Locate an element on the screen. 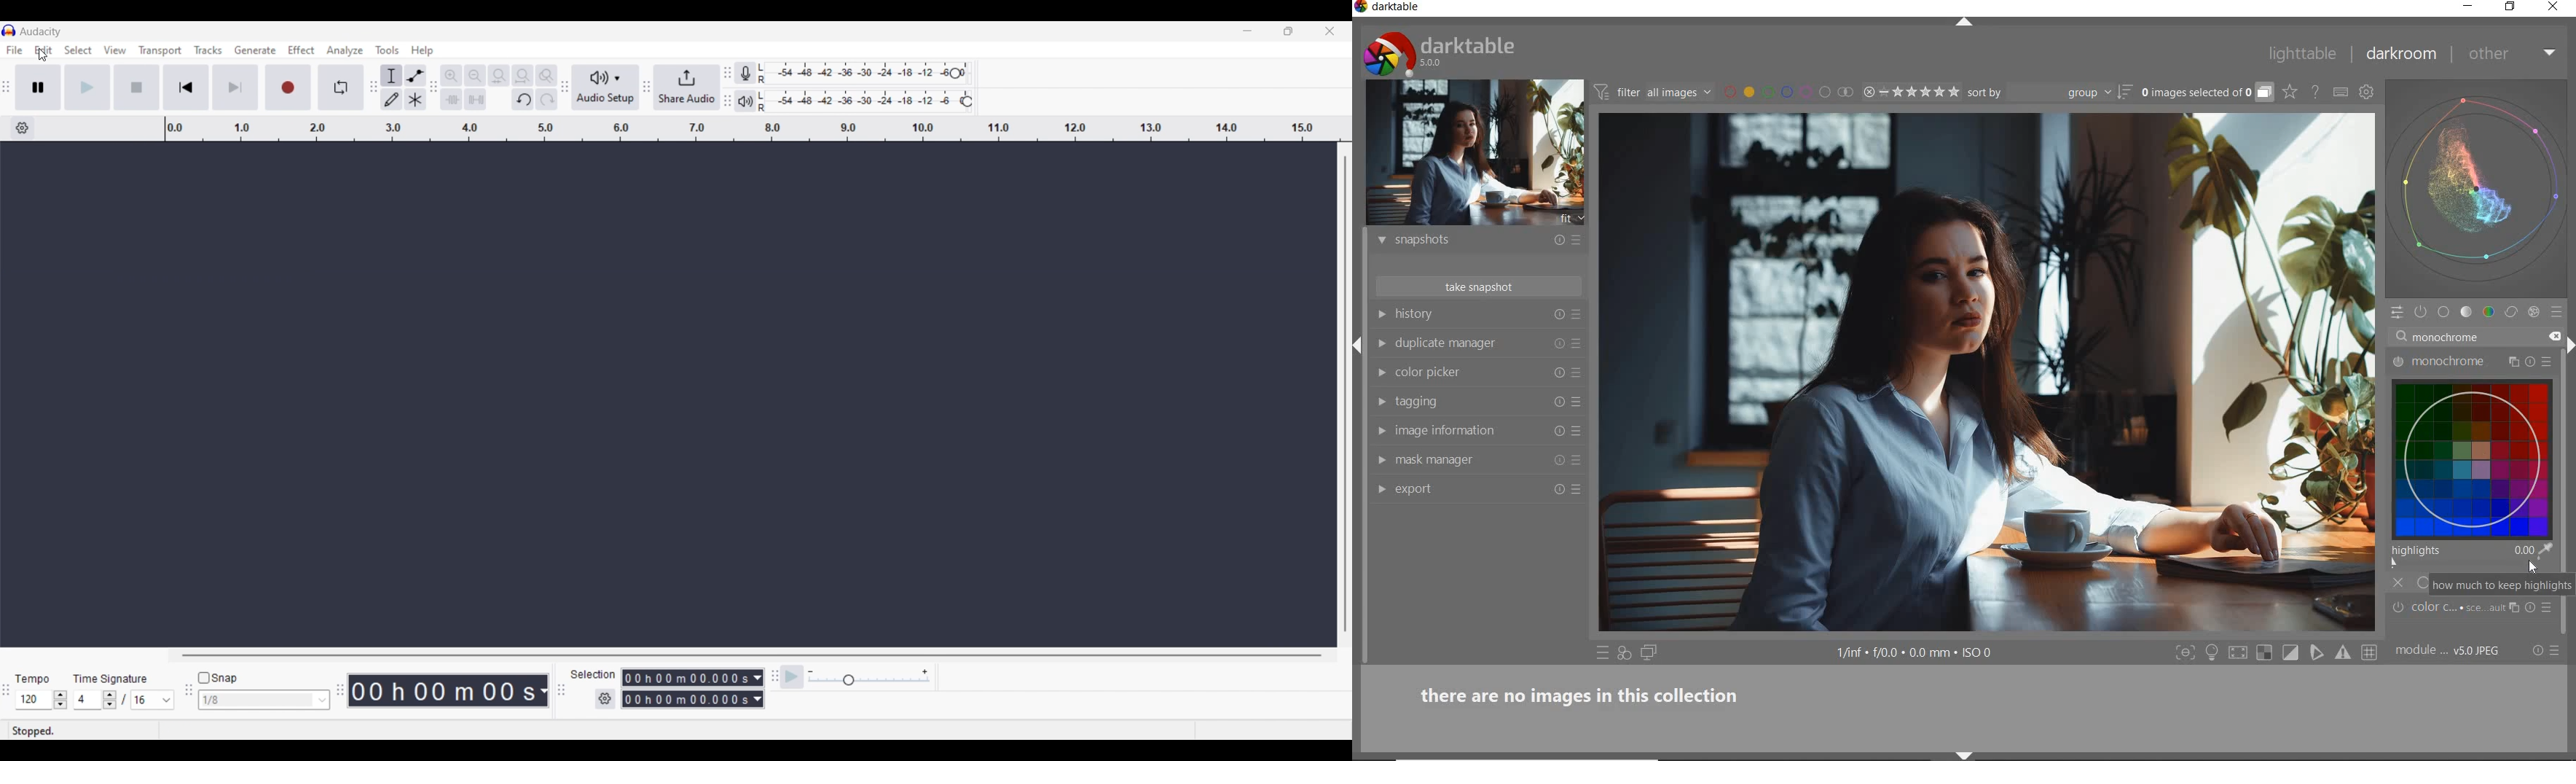 The image size is (2576, 784). Change recording level is located at coordinates (955, 73).